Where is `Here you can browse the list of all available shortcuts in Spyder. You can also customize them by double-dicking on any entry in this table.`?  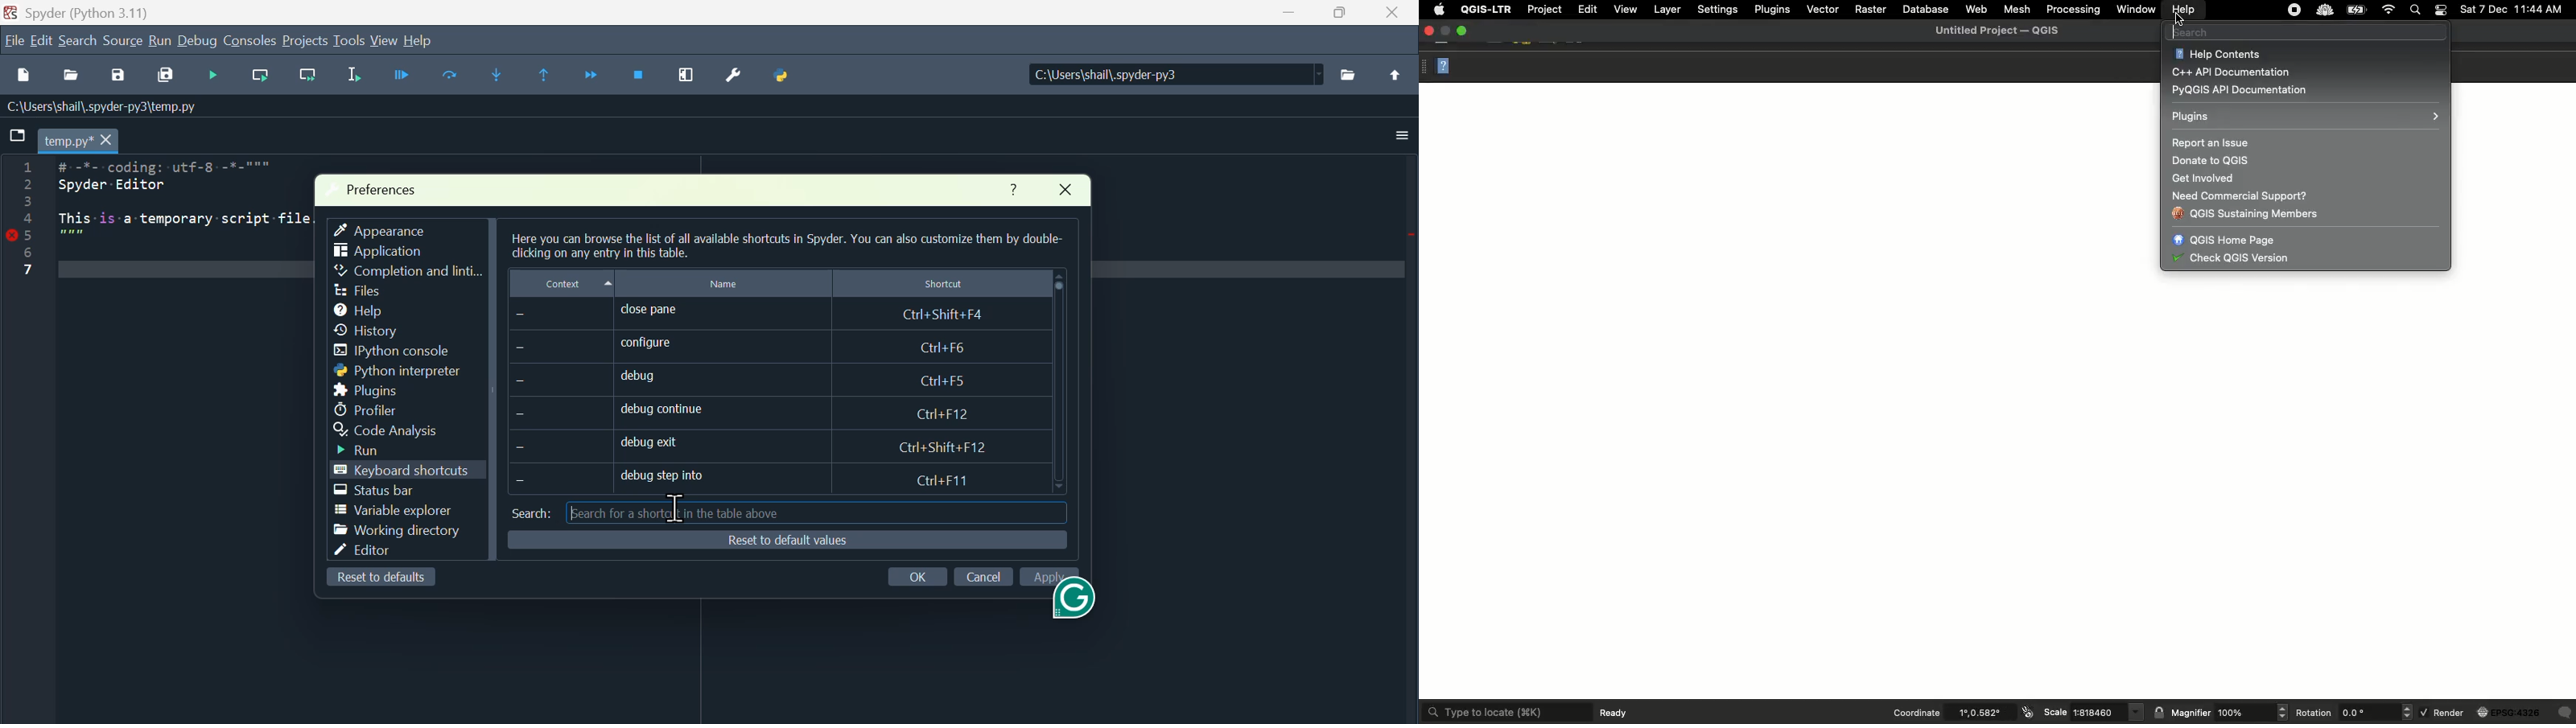
Here you can browse the list of all available shortcuts in Spyder. You can also customize them by double-dicking on any entry in this table. is located at coordinates (783, 247).